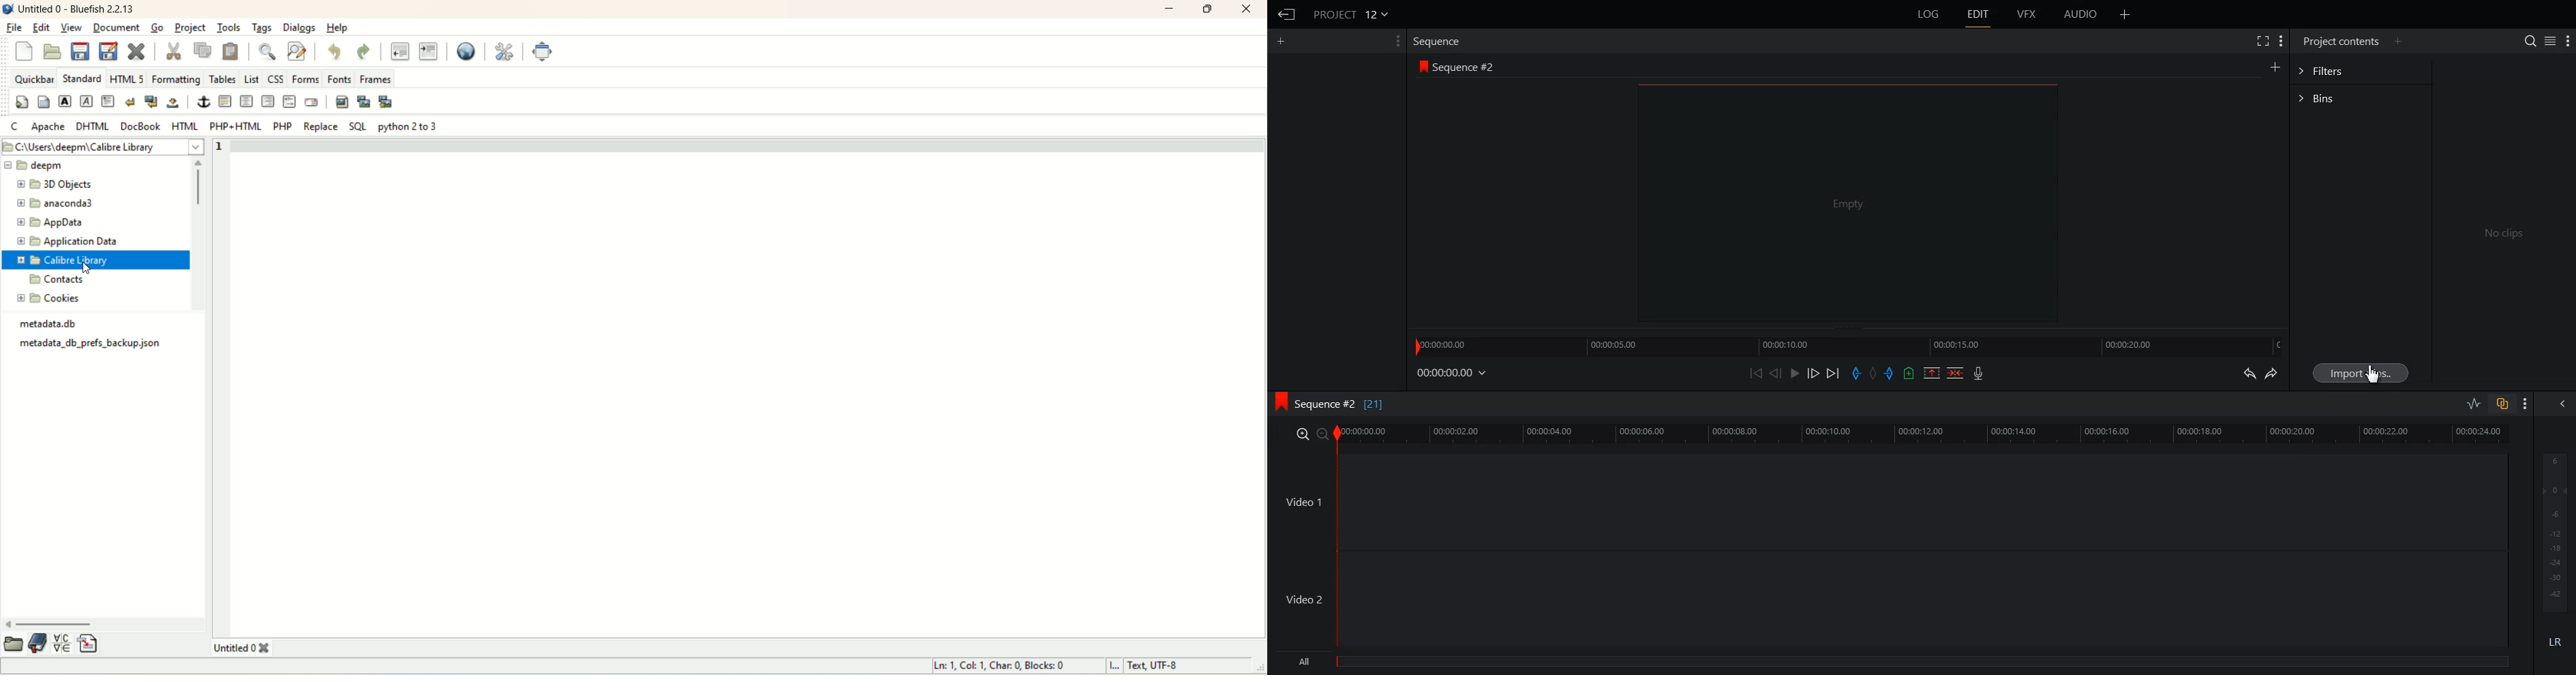 The image size is (2576, 700). I want to click on Mute, so click(2556, 642).